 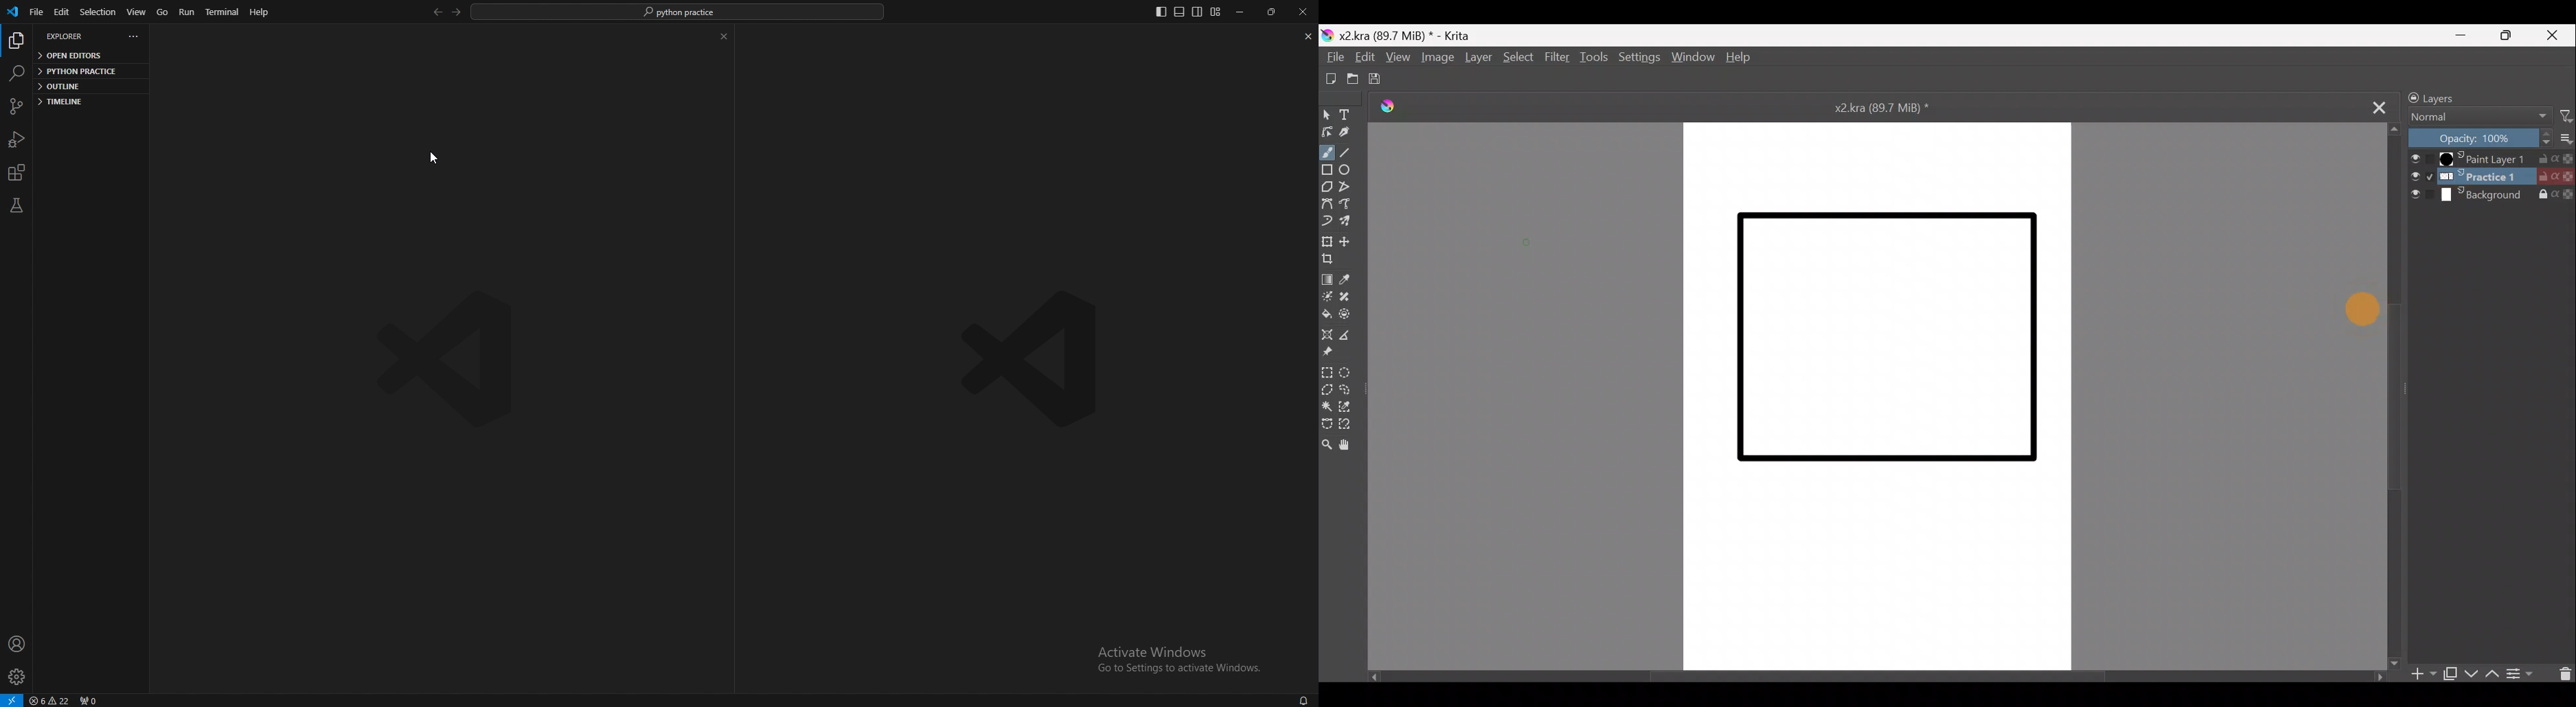 I want to click on Rectangular selection tool, so click(x=1328, y=372).